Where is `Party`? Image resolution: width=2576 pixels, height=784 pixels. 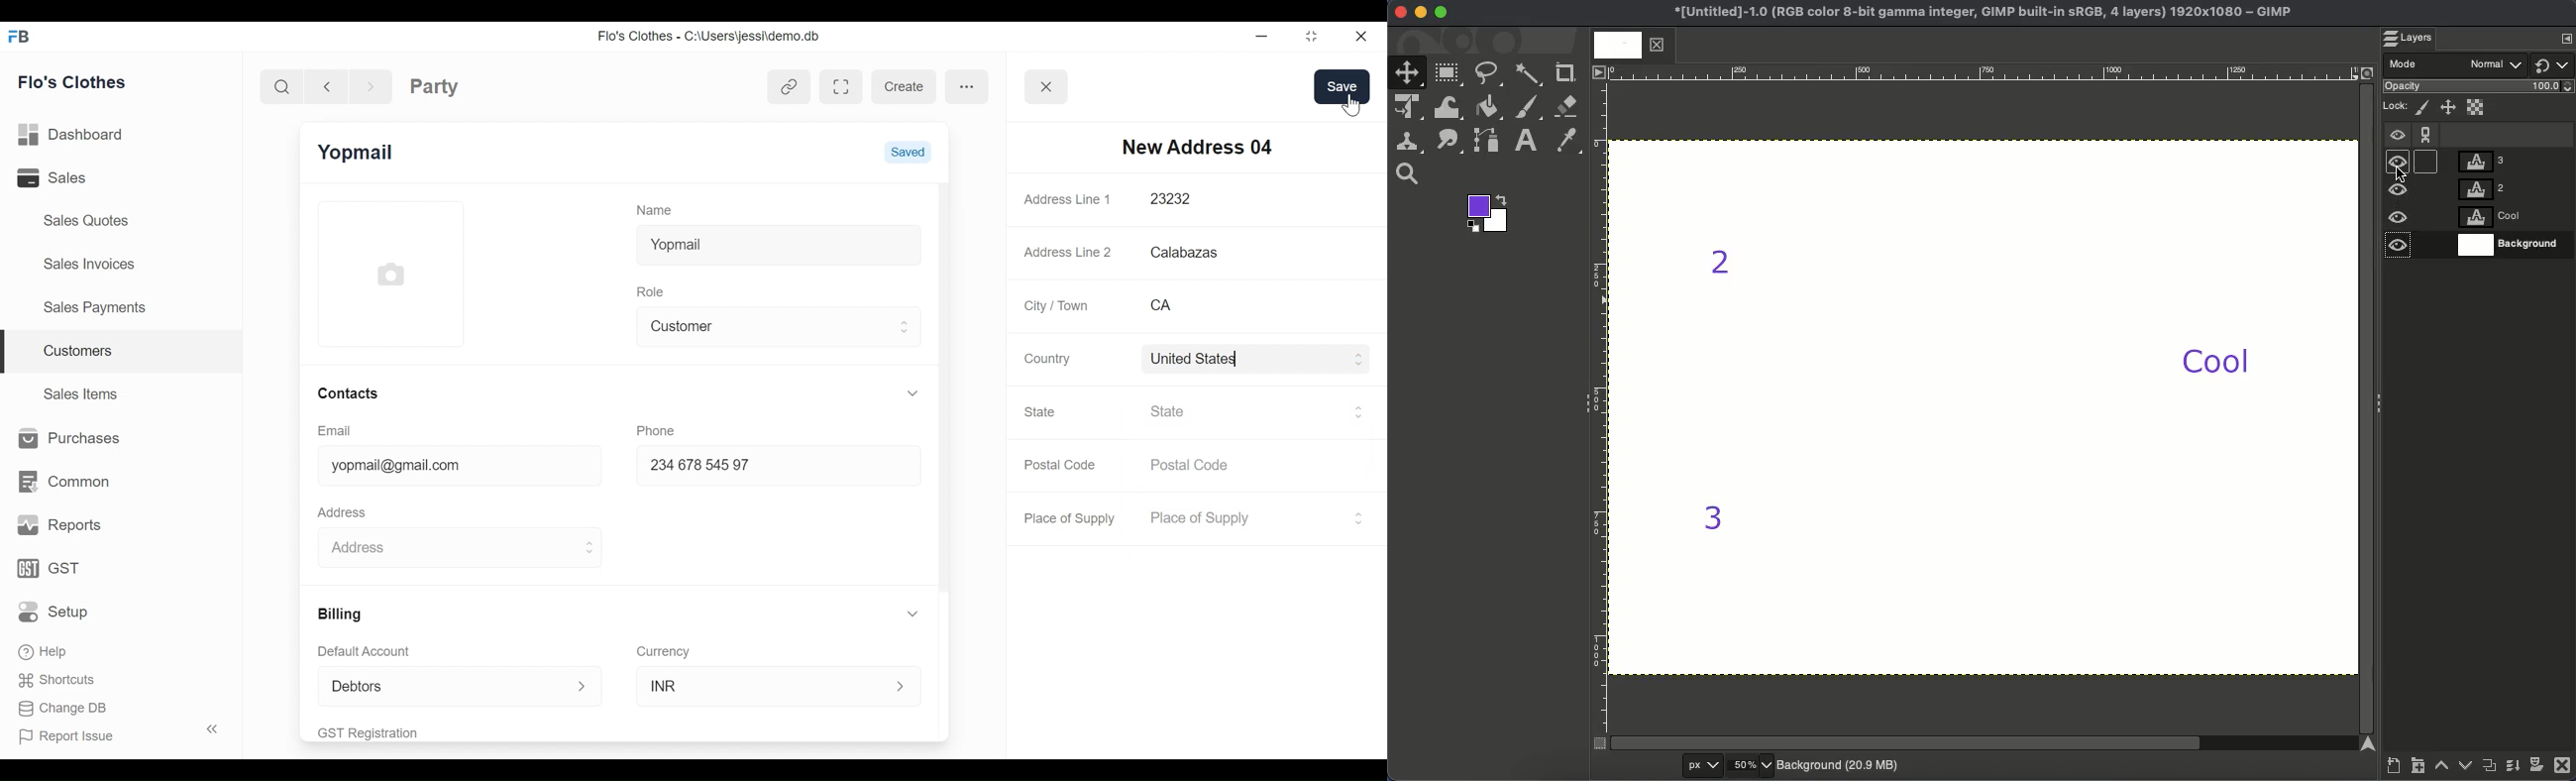 Party is located at coordinates (434, 86).